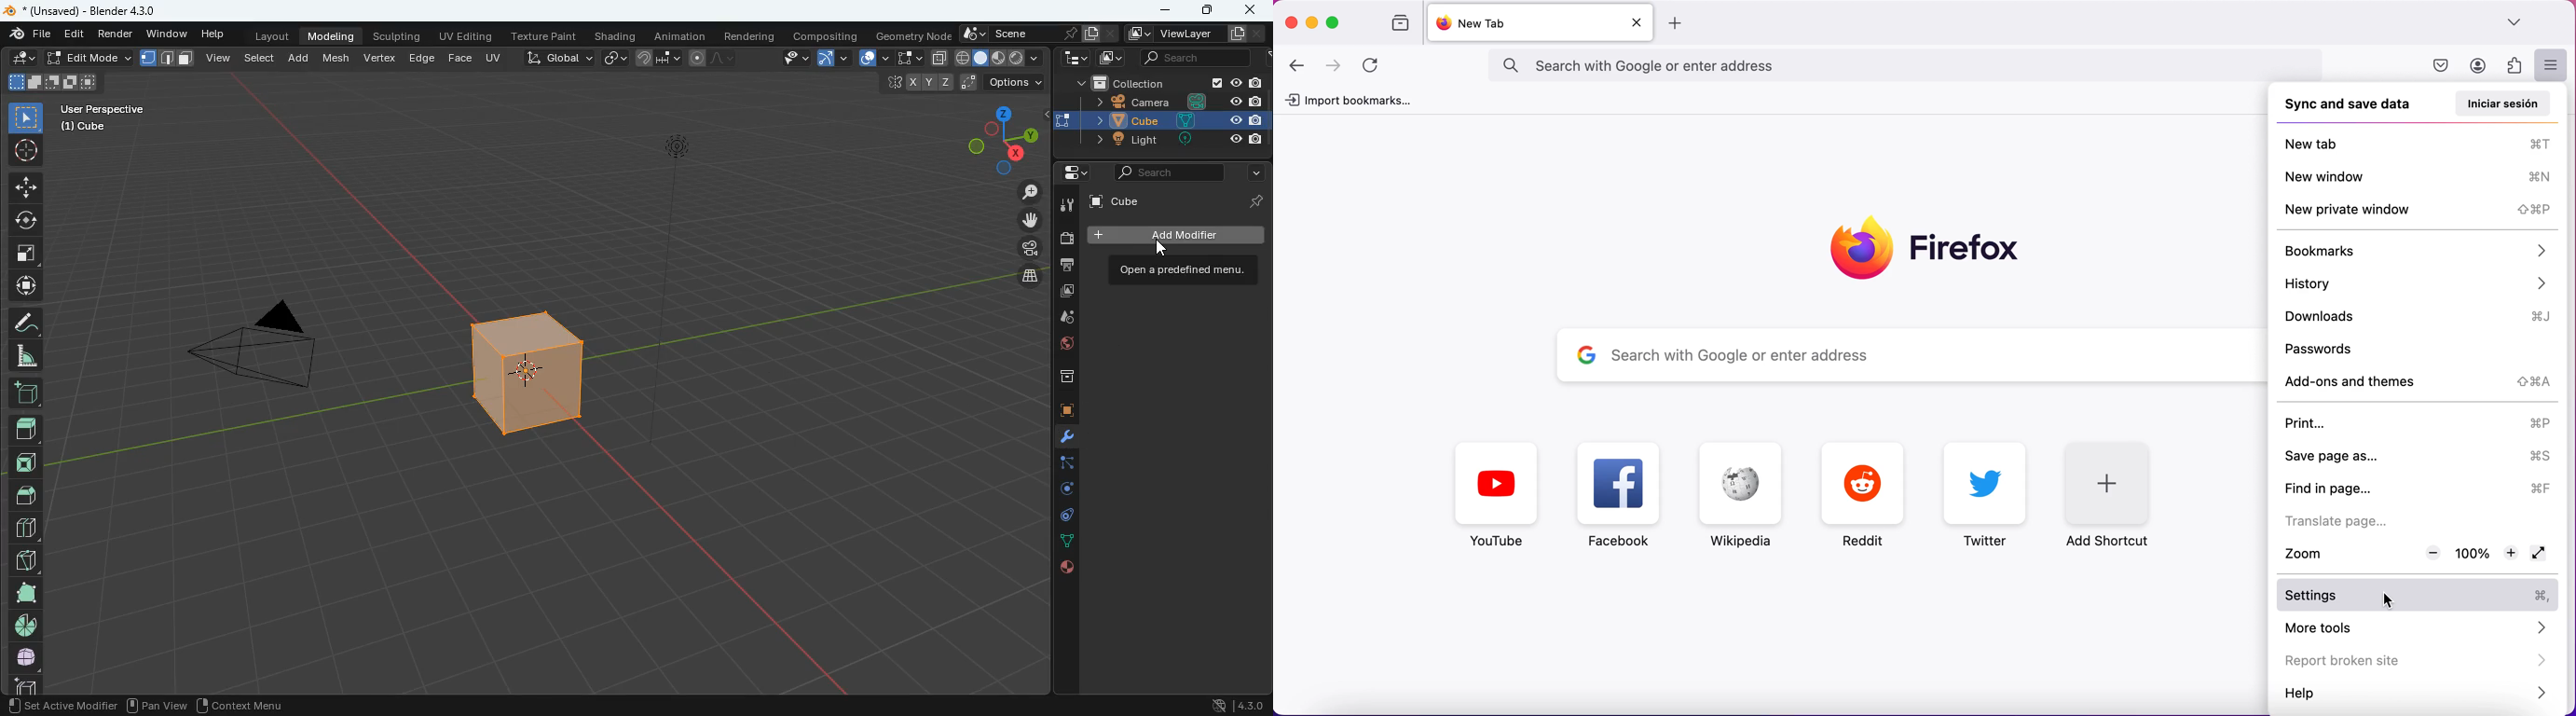  I want to click on settings, so click(1068, 174).